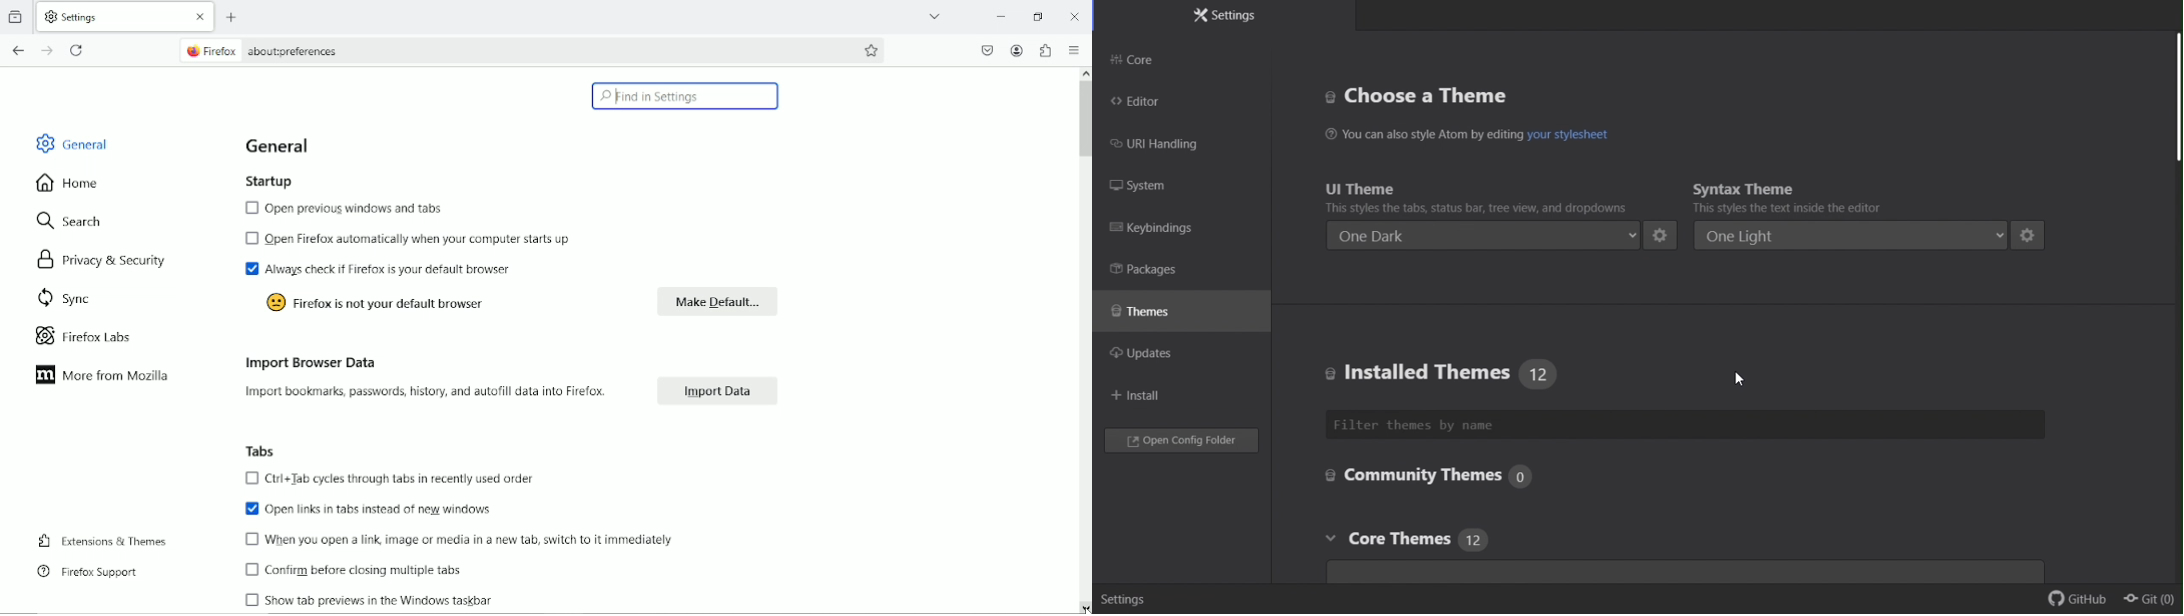  Describe the element at coordinates (1166, 144) in the screenshot. I see `FREE TRIAL EXPIREDURL handling` at that location.